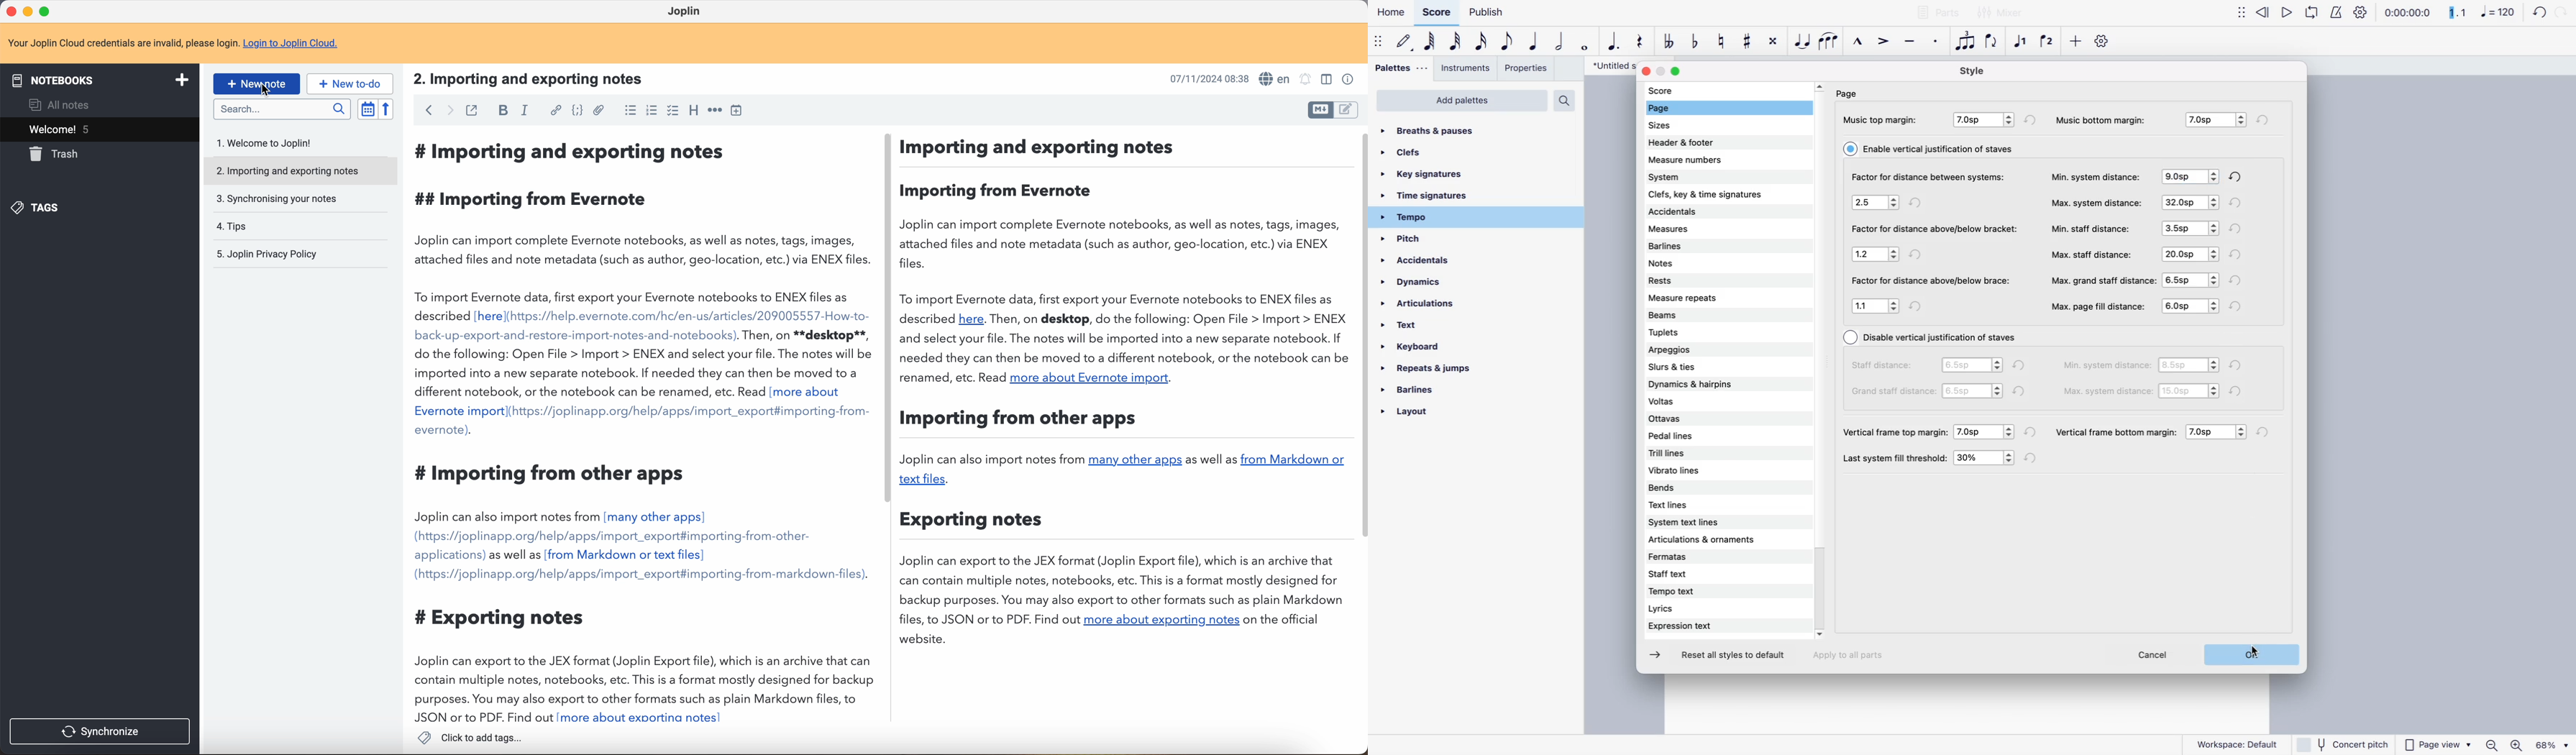 Image resolution: width=2576 pixels, height=756 pixels. What do you see at coordinates (1690, 506) in the screenshot?
I see `text lines` at bounding box center [1690, 506].